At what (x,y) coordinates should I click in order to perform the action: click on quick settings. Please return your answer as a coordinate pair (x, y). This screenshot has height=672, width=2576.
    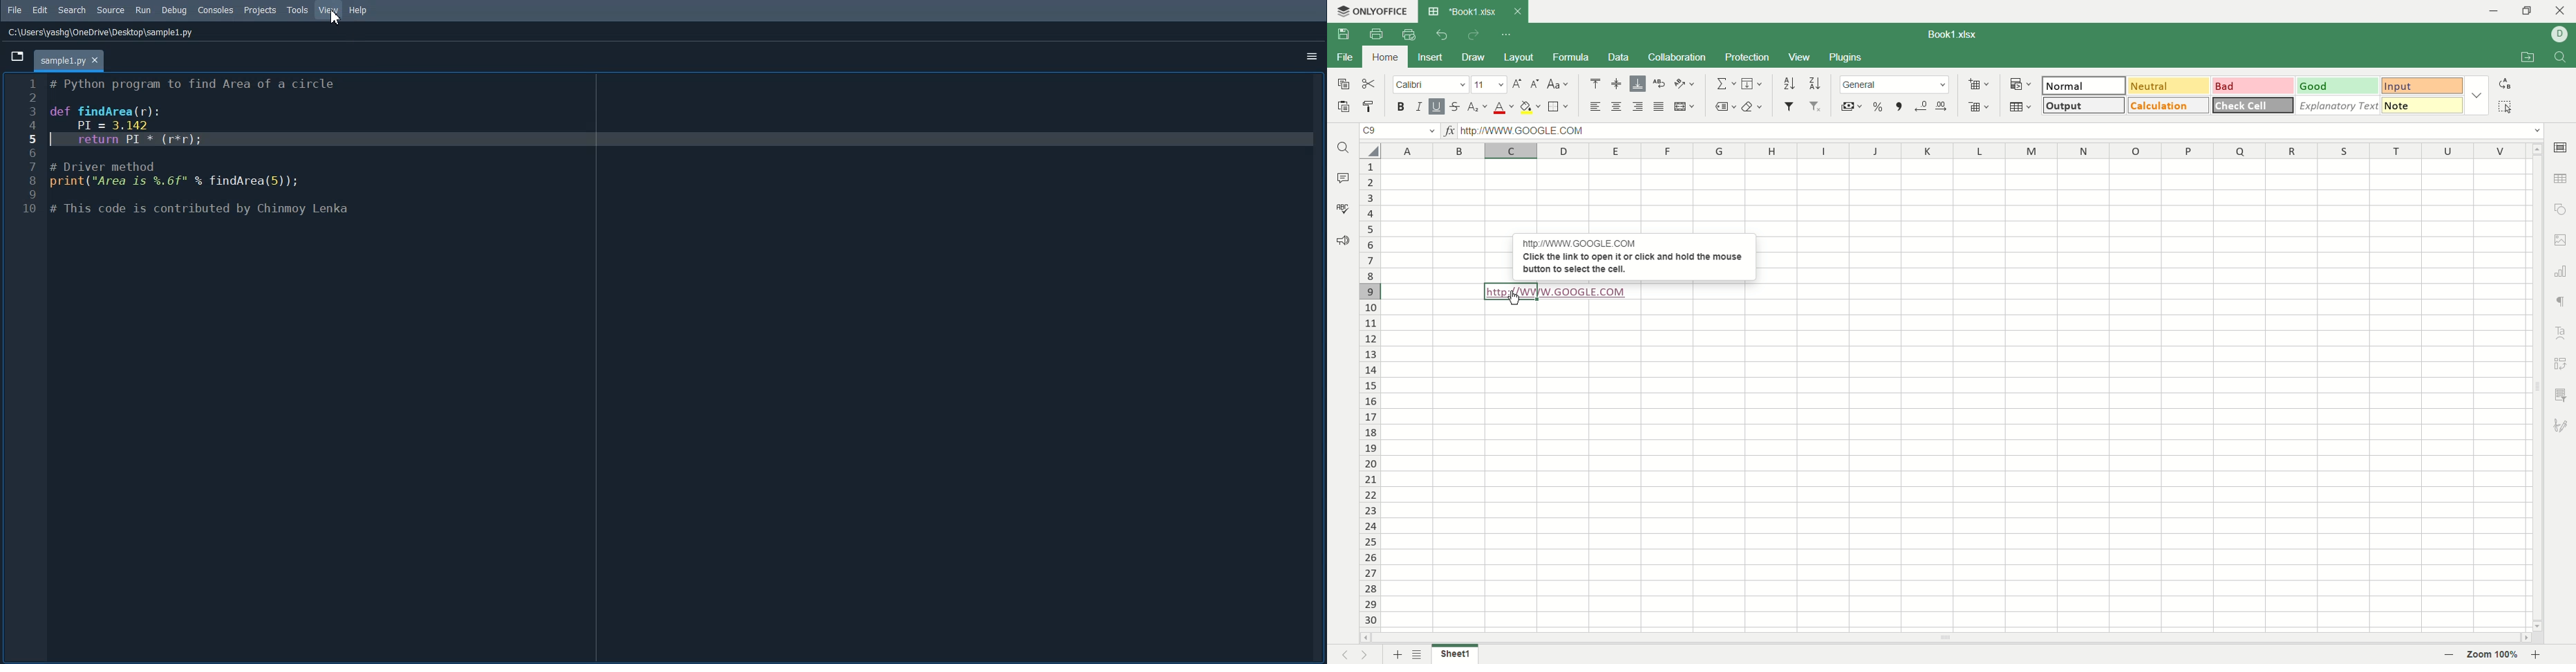
    Looking at the image, I should click on (1508, 33).